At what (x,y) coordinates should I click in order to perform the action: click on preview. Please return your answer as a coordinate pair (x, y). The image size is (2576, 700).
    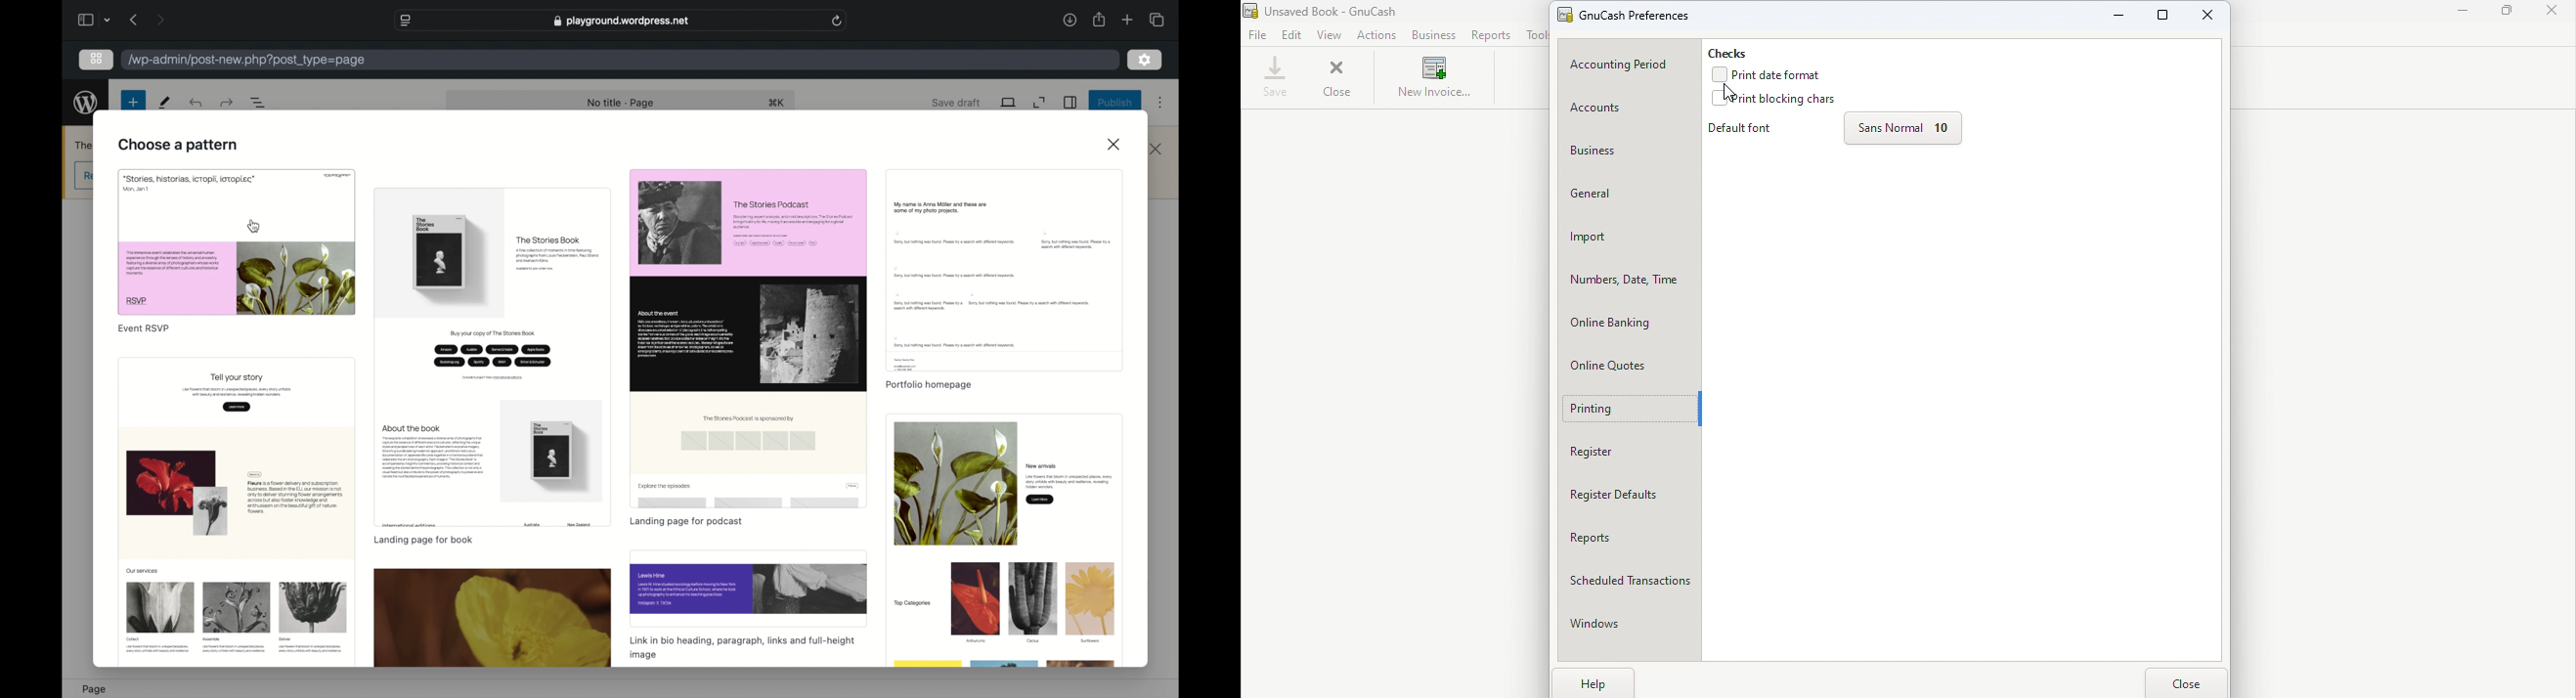
    Looking at the image, I should click on (235, 510).